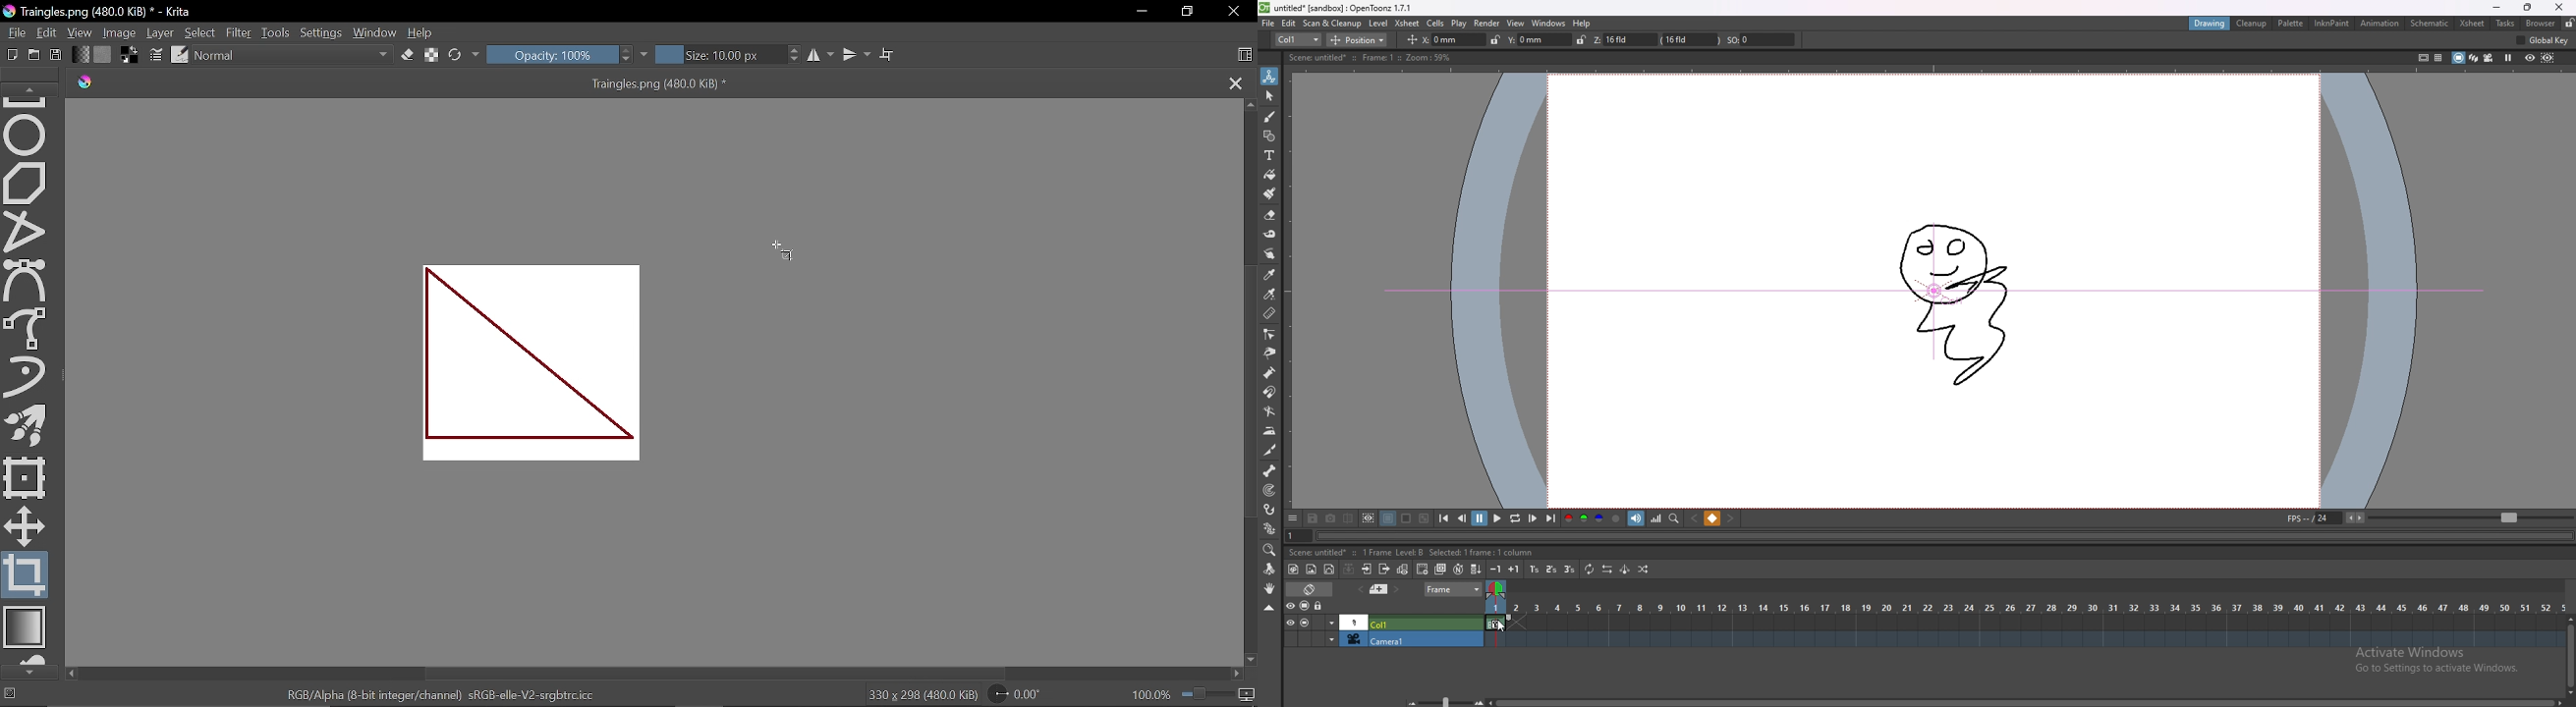 The height and width of the screenshot is (728, 2576). What do you see at coordinates (1378, 23) in the screenshot?
I see `level` at bounding box center [1378, 23].